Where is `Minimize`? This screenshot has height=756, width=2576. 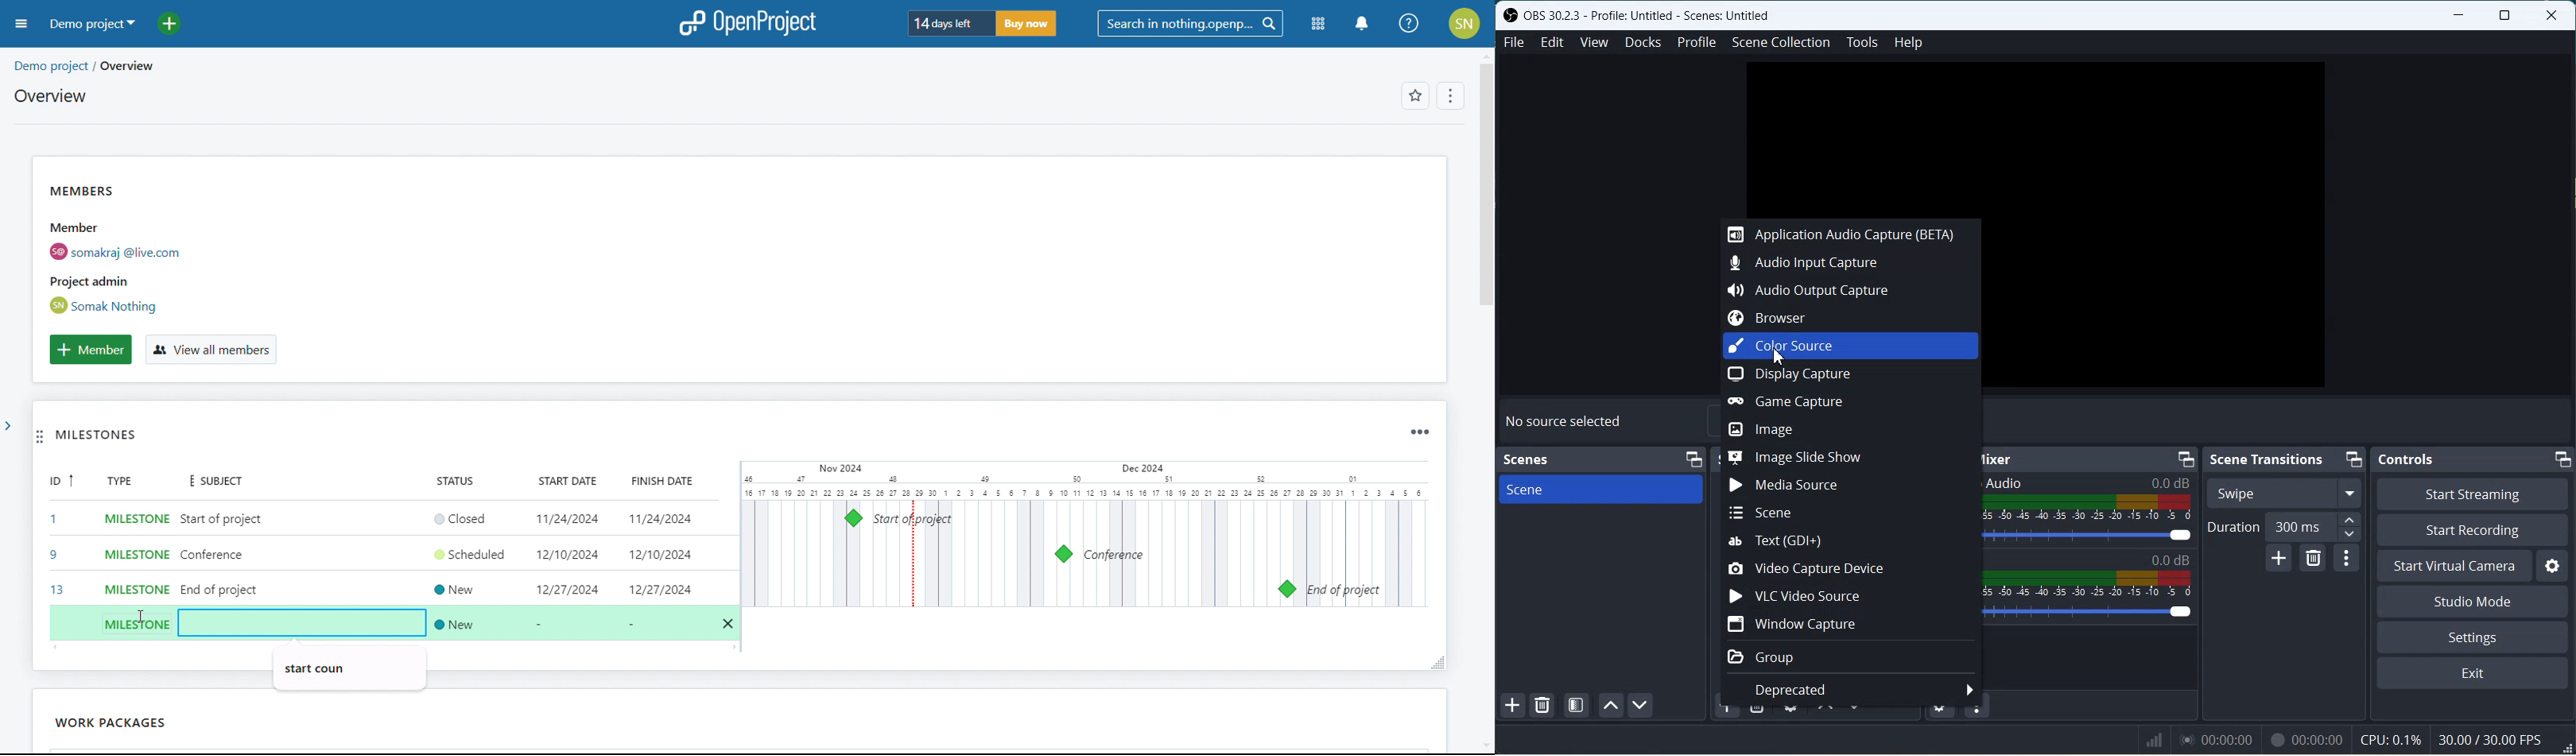
Minimize is located at coordinates (2187, 459).